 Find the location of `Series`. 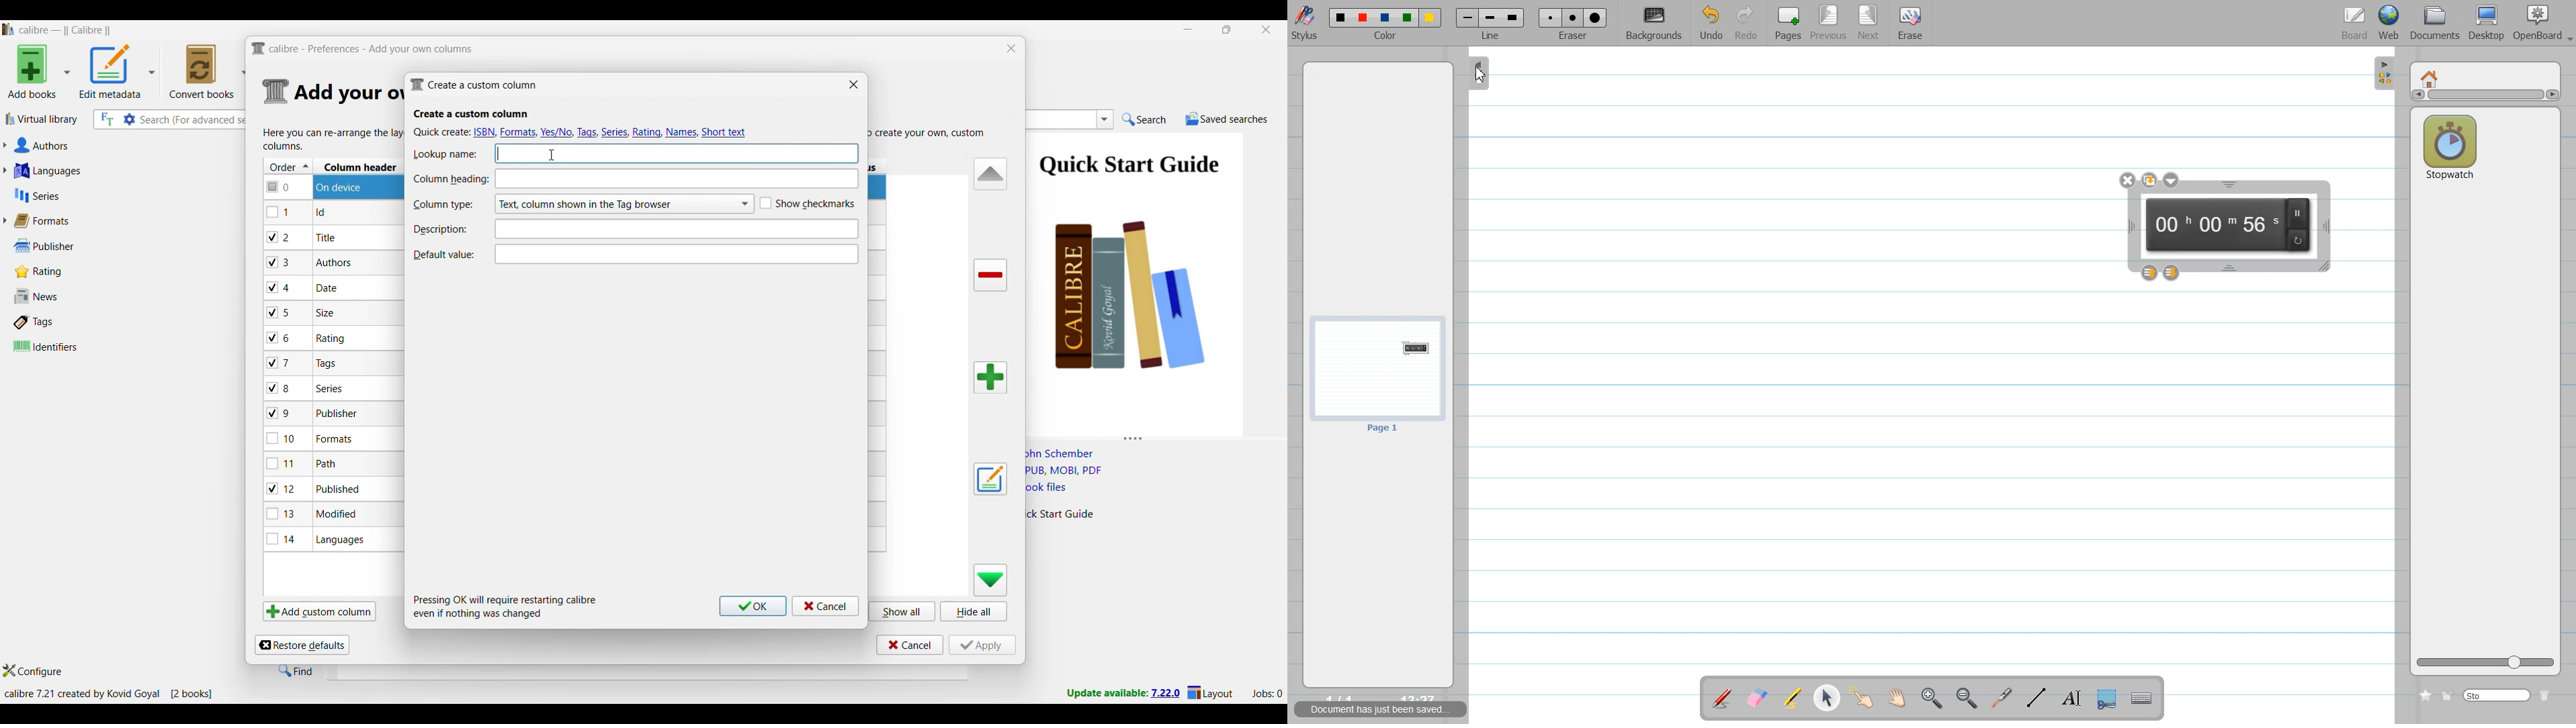

Series is located at coordinates (101, 196).